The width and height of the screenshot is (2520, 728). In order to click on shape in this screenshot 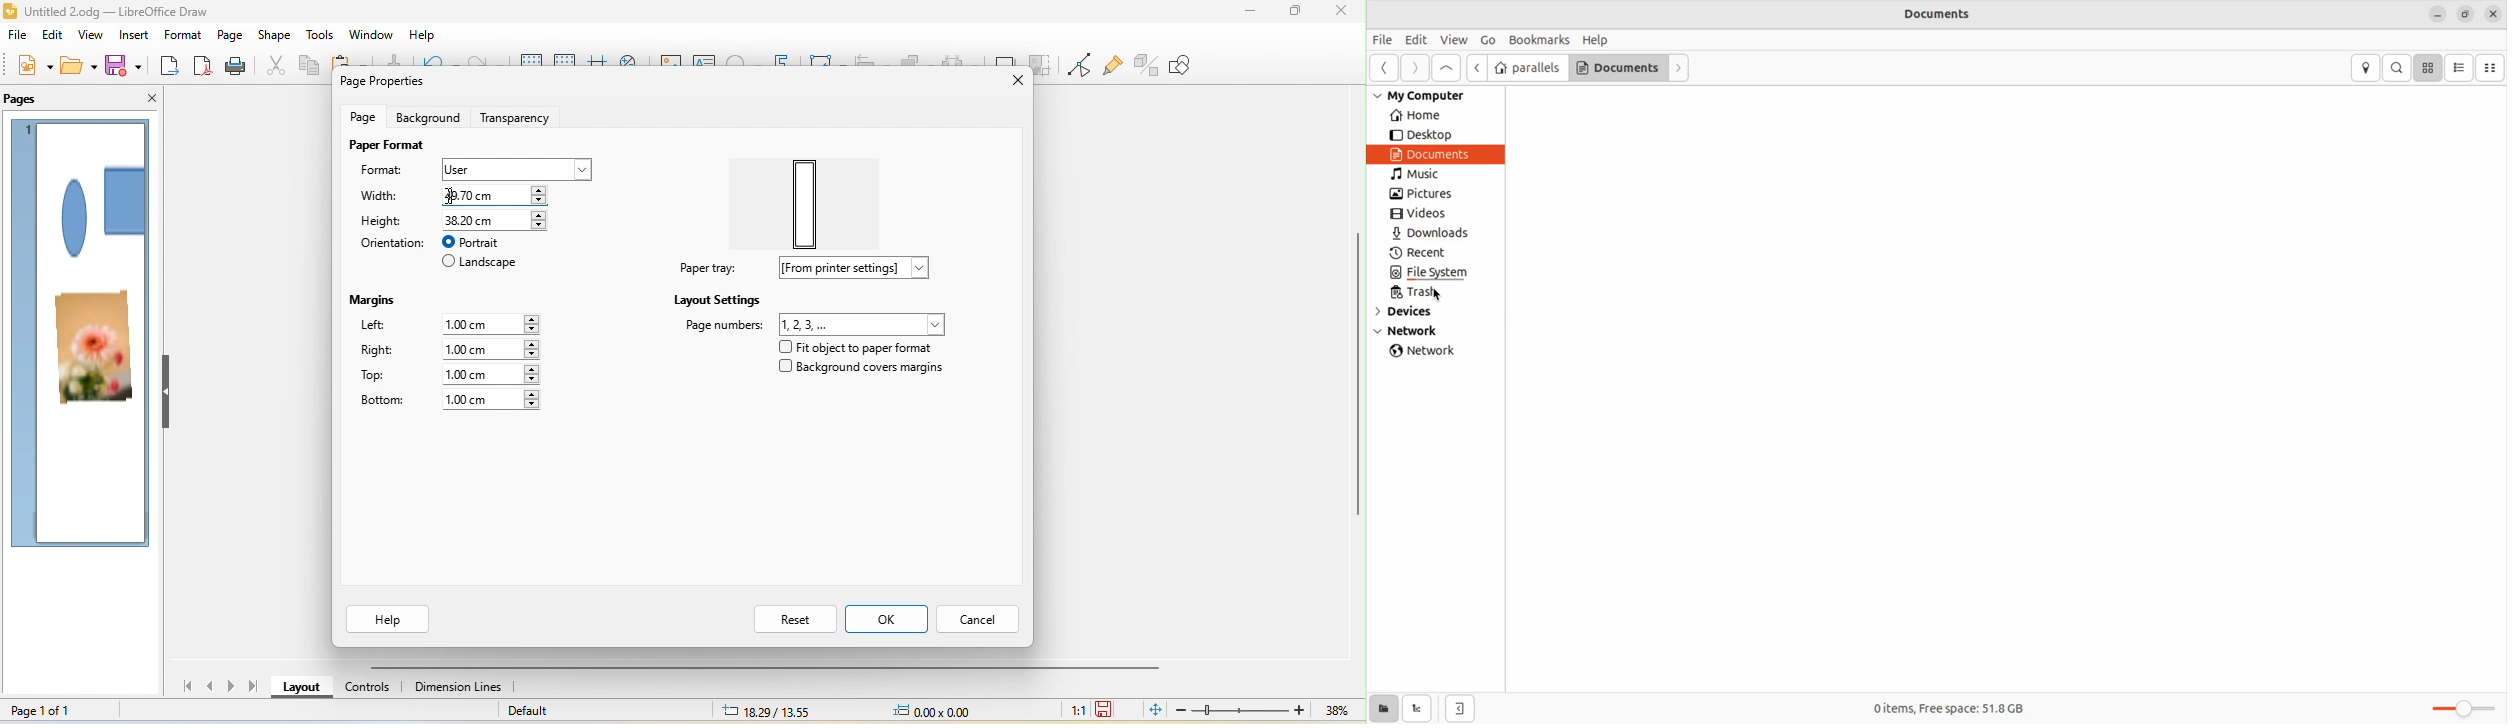, I will do `click(277, 35)`.